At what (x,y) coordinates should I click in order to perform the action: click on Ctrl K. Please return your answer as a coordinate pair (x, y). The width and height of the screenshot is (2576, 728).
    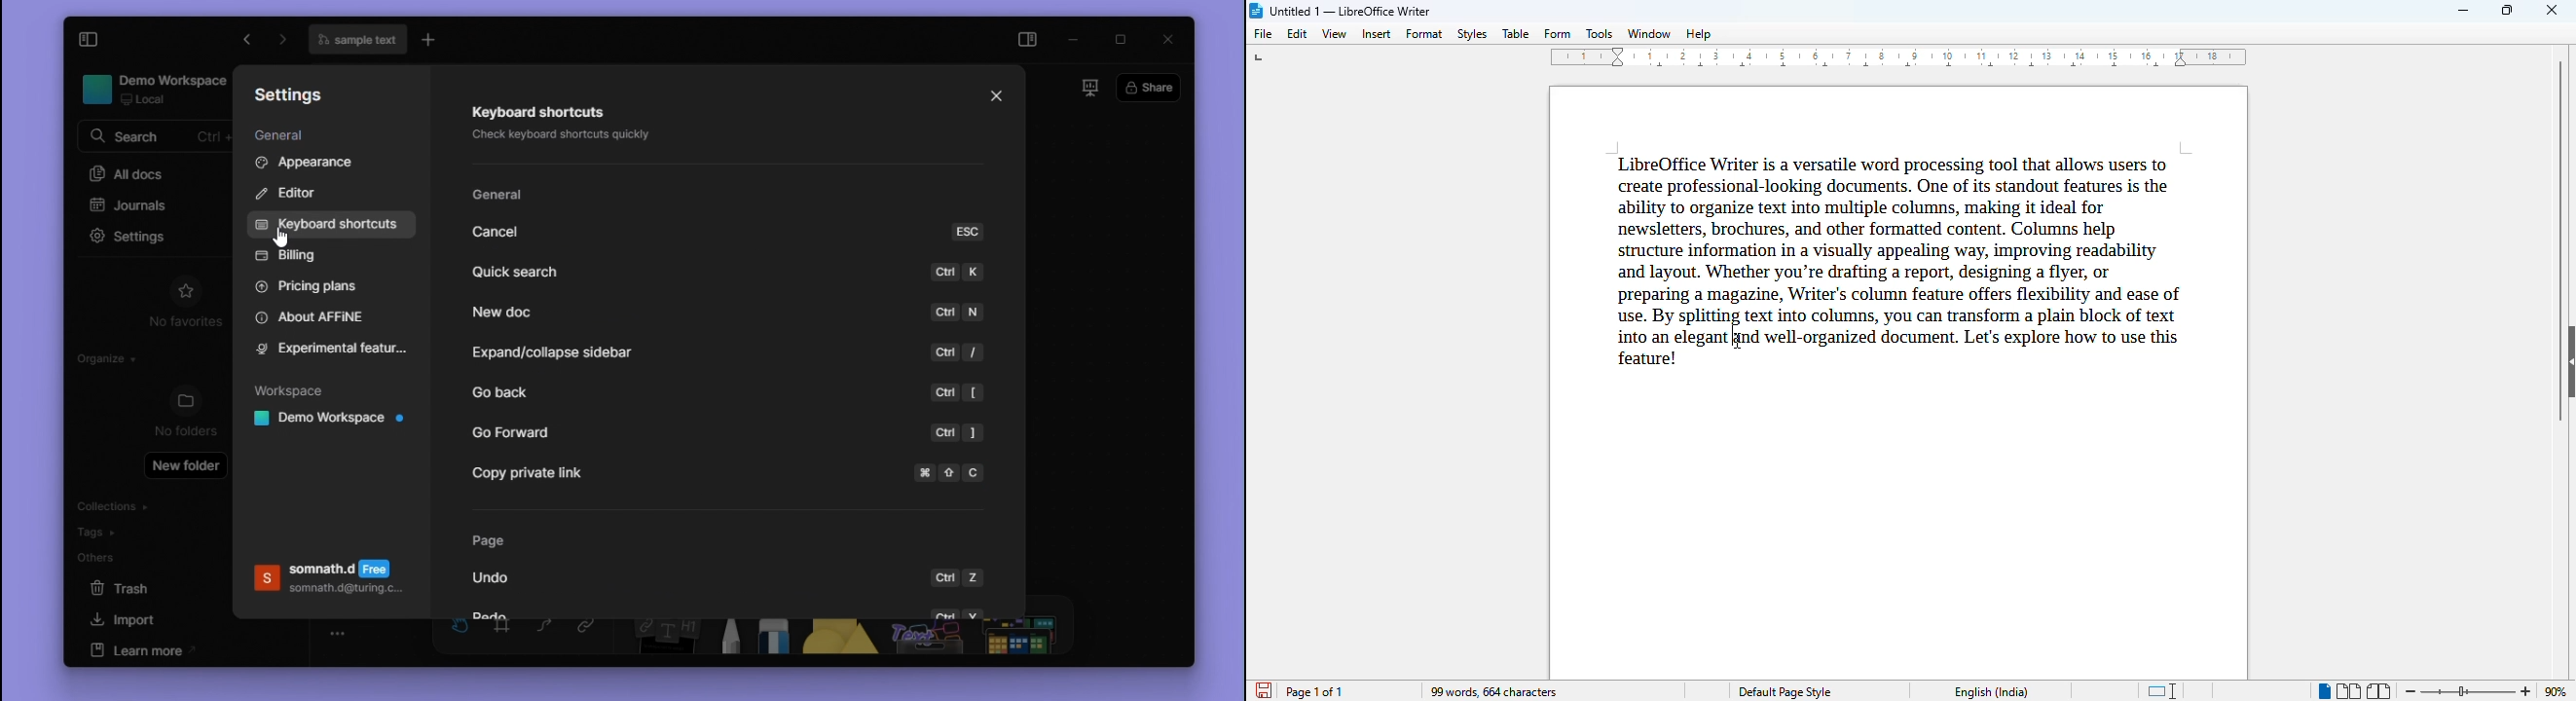
    Looking at the image, I should click on (957, 276).